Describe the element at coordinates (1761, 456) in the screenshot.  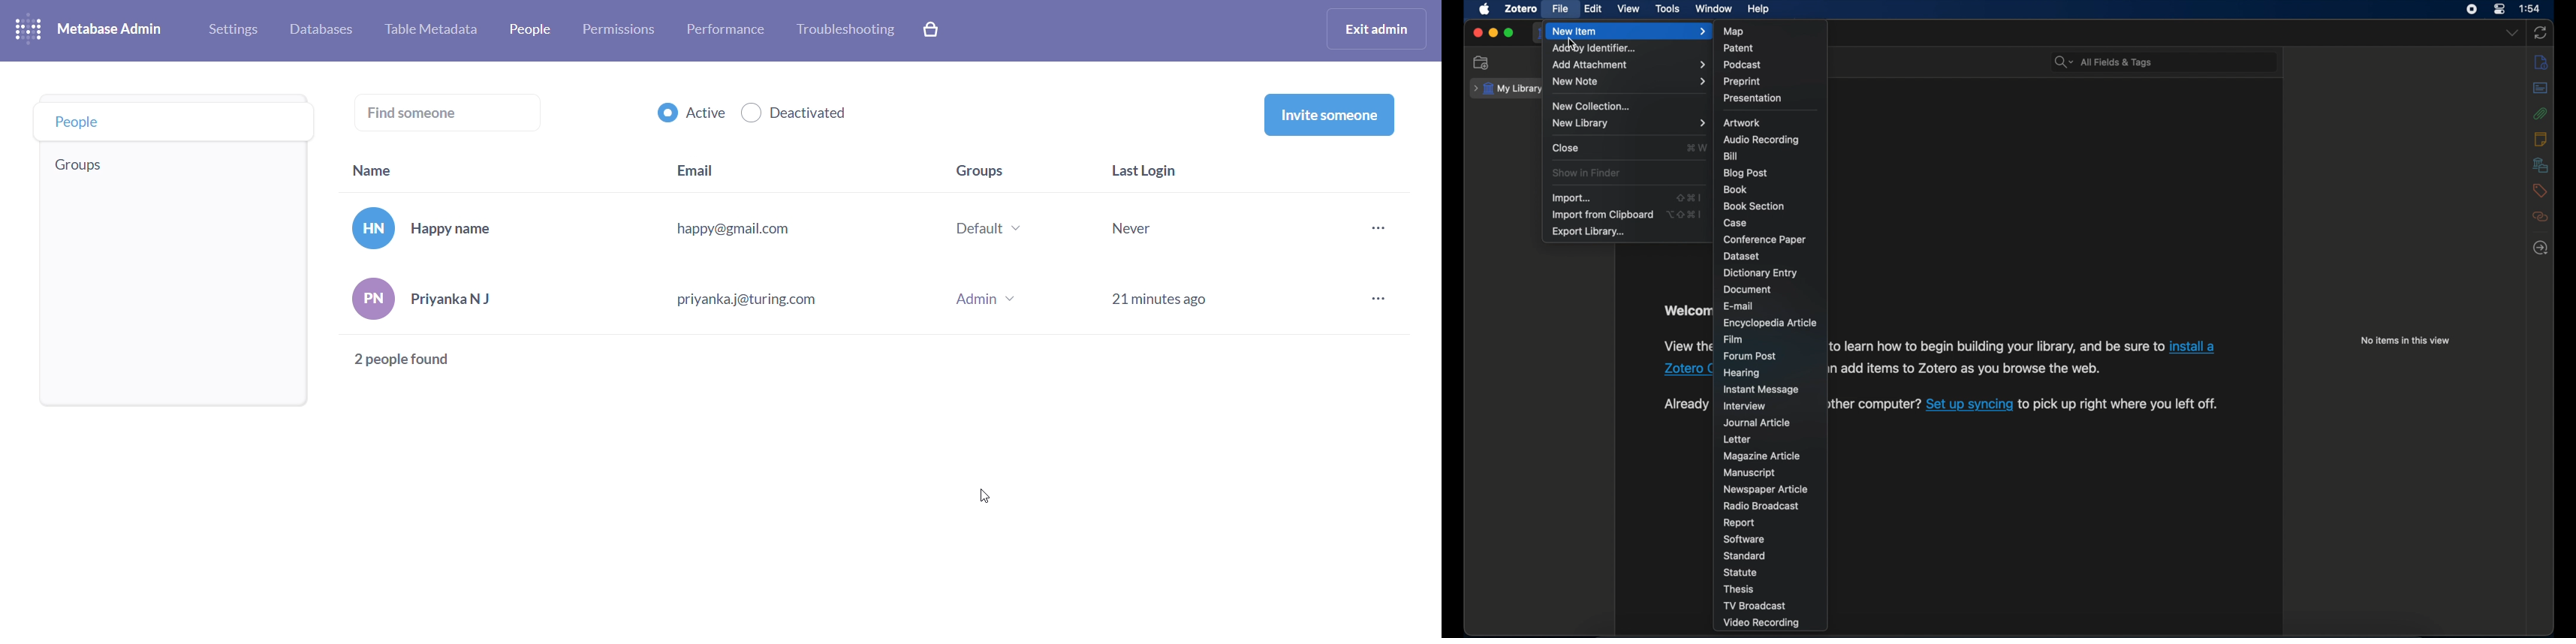
I see `magazine article` at that location.